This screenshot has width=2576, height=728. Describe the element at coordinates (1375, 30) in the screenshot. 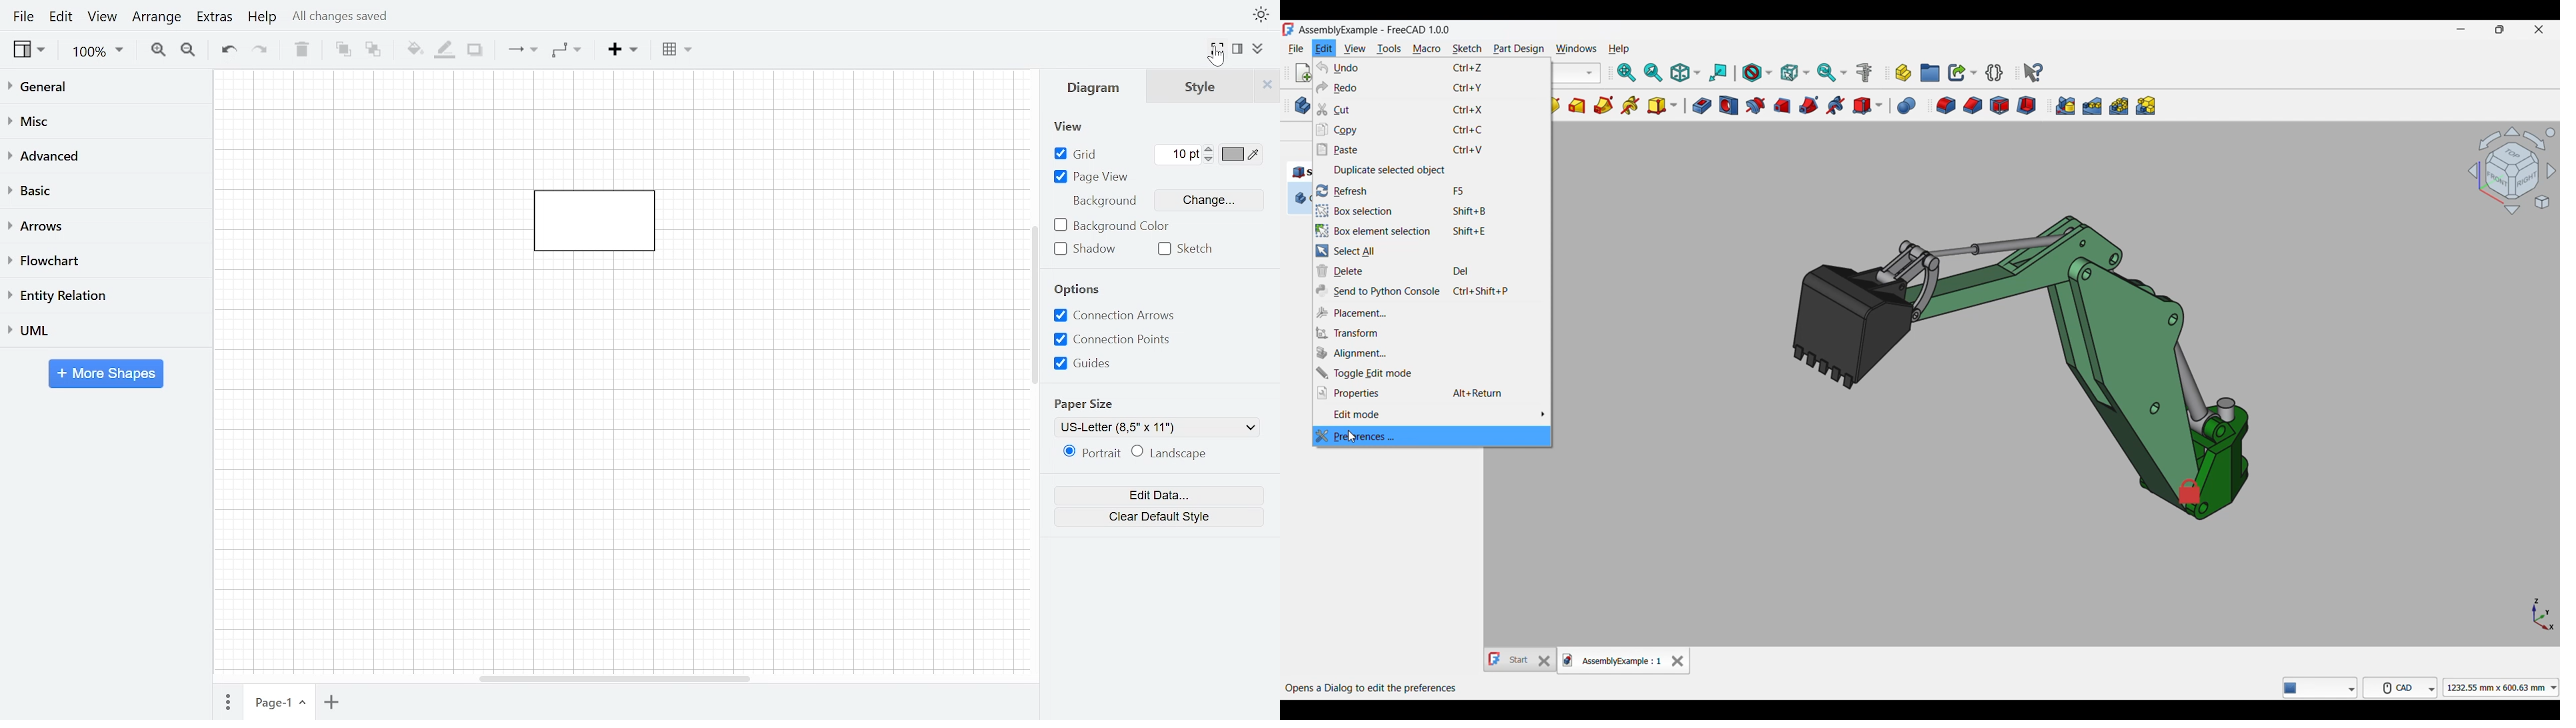

I see `AssemblyExample - FreeCAD 1.0.0` at that location.